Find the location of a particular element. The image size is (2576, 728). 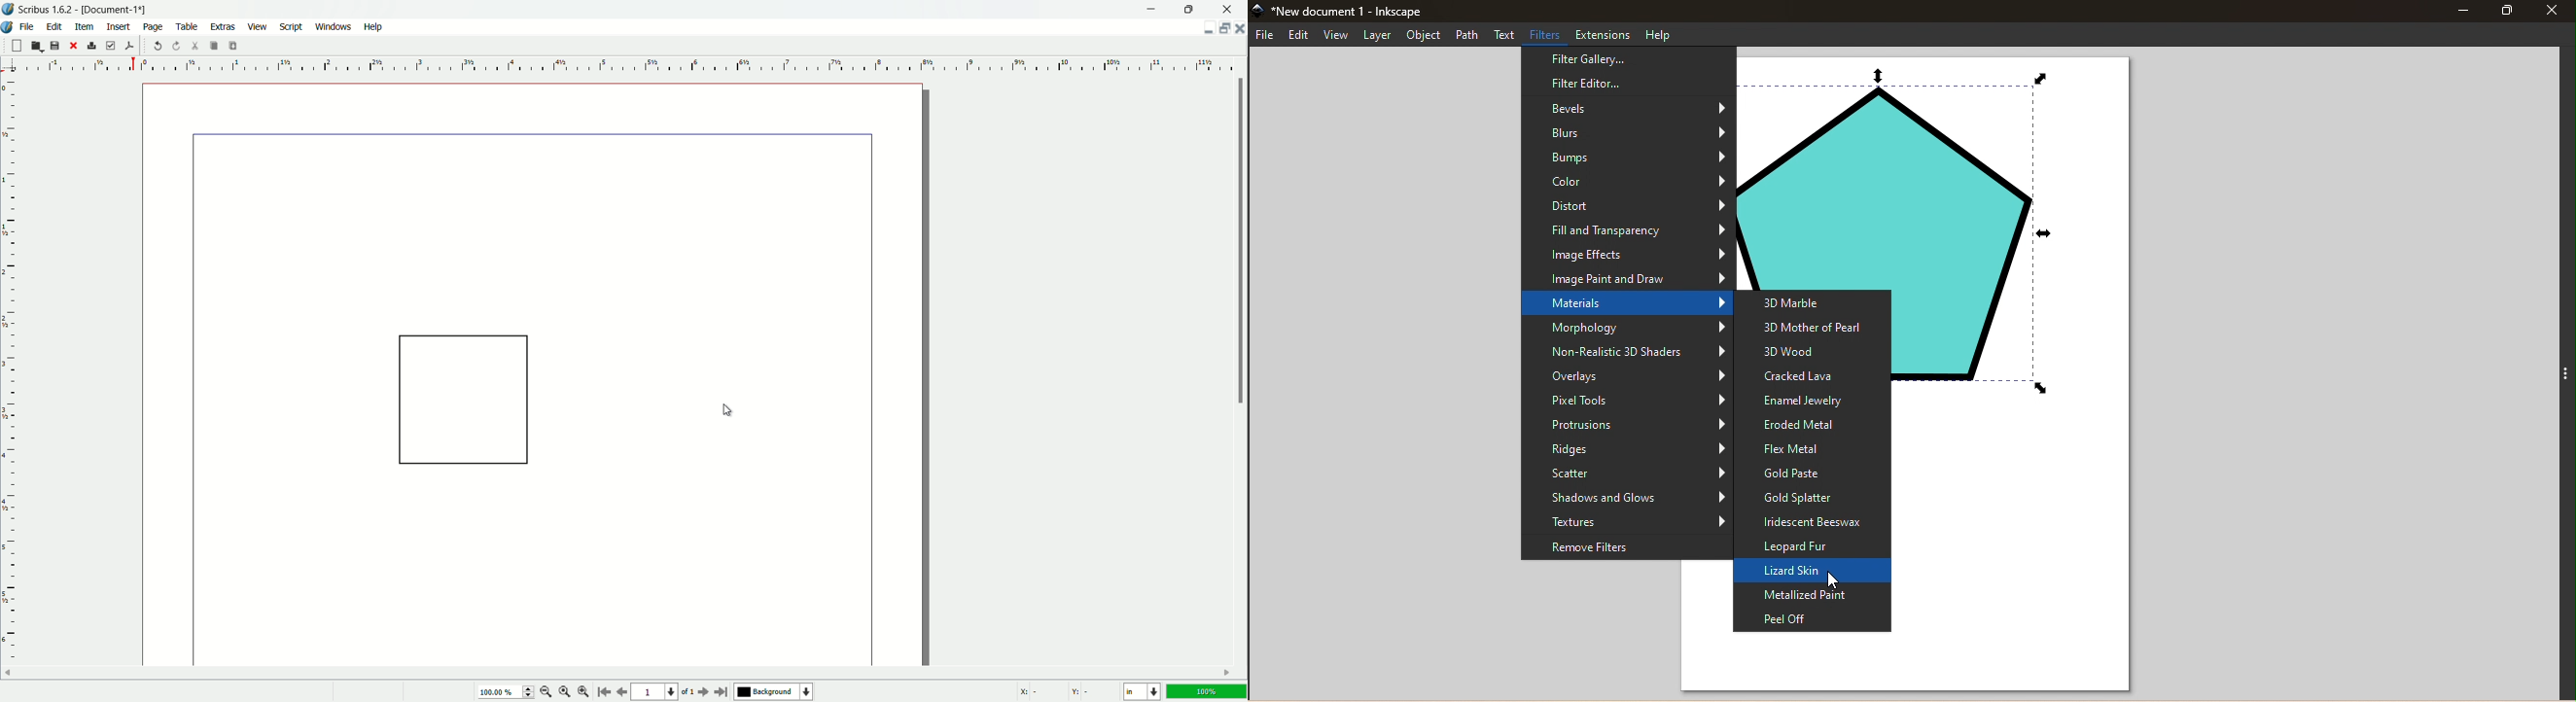

Eroded Metal is located at coordinates (1812, 425).